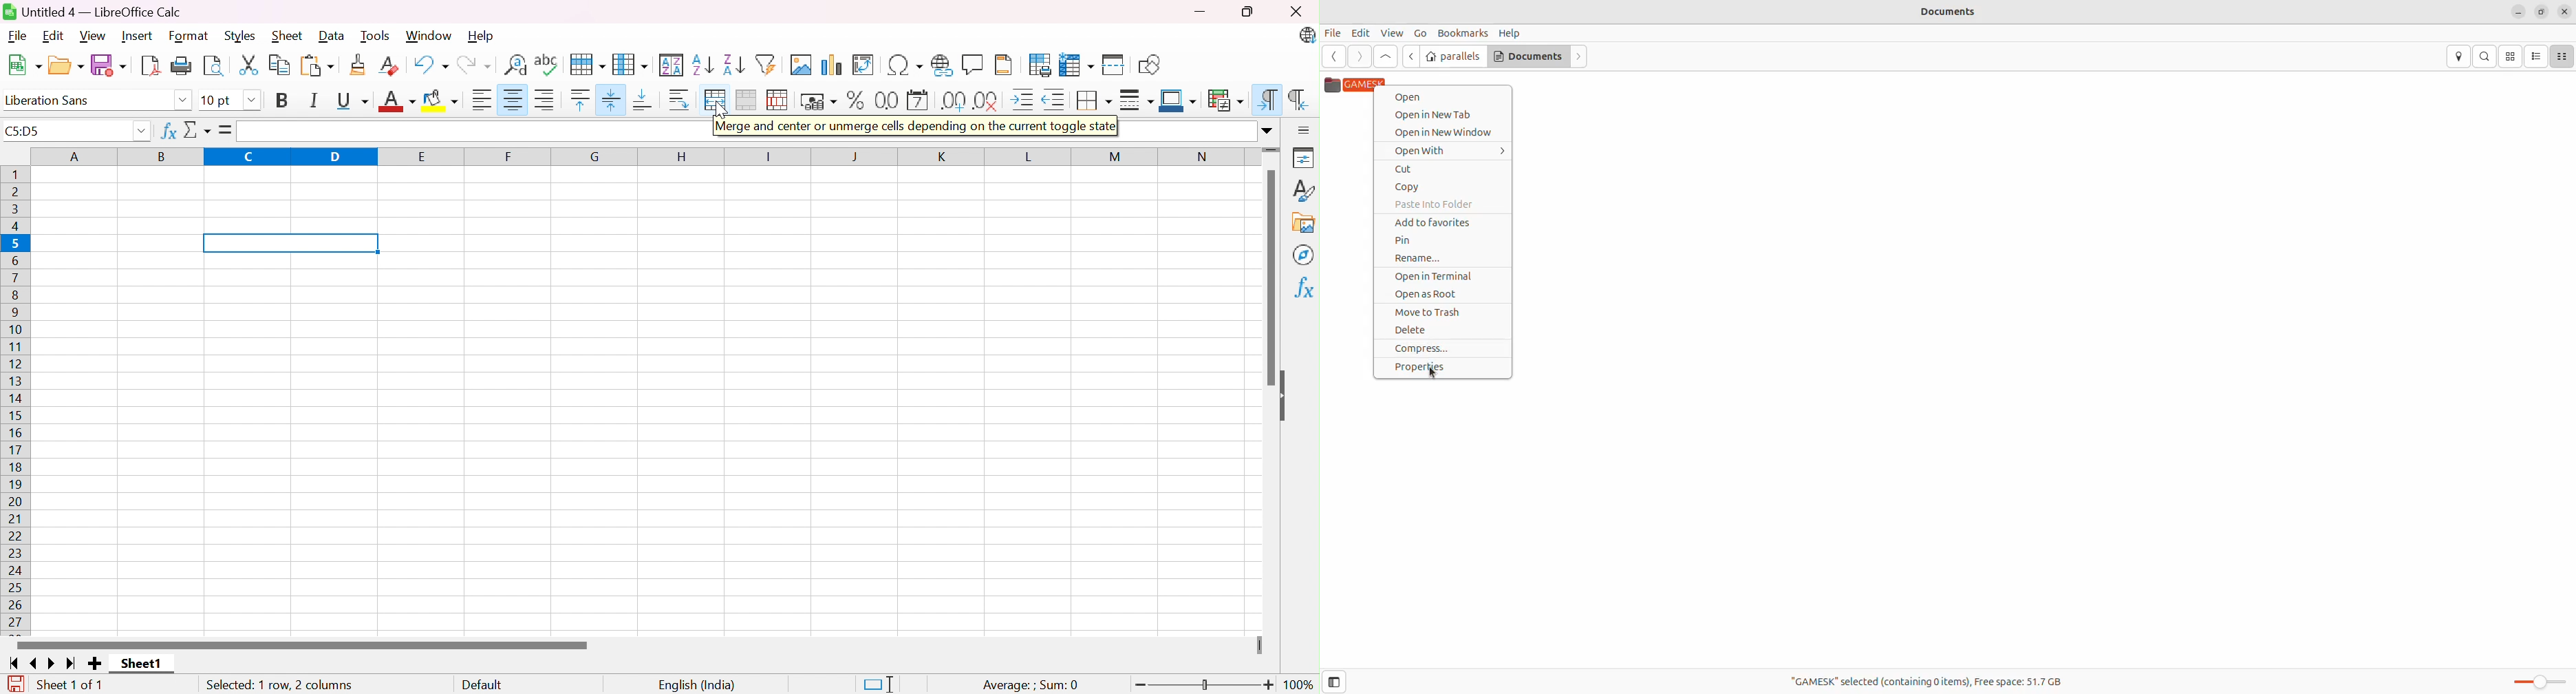 The image size is (2576, 700). What do you see at coordinates (67, 65) in the screenshot?
I see `Open` at bounding box center [67, 65].